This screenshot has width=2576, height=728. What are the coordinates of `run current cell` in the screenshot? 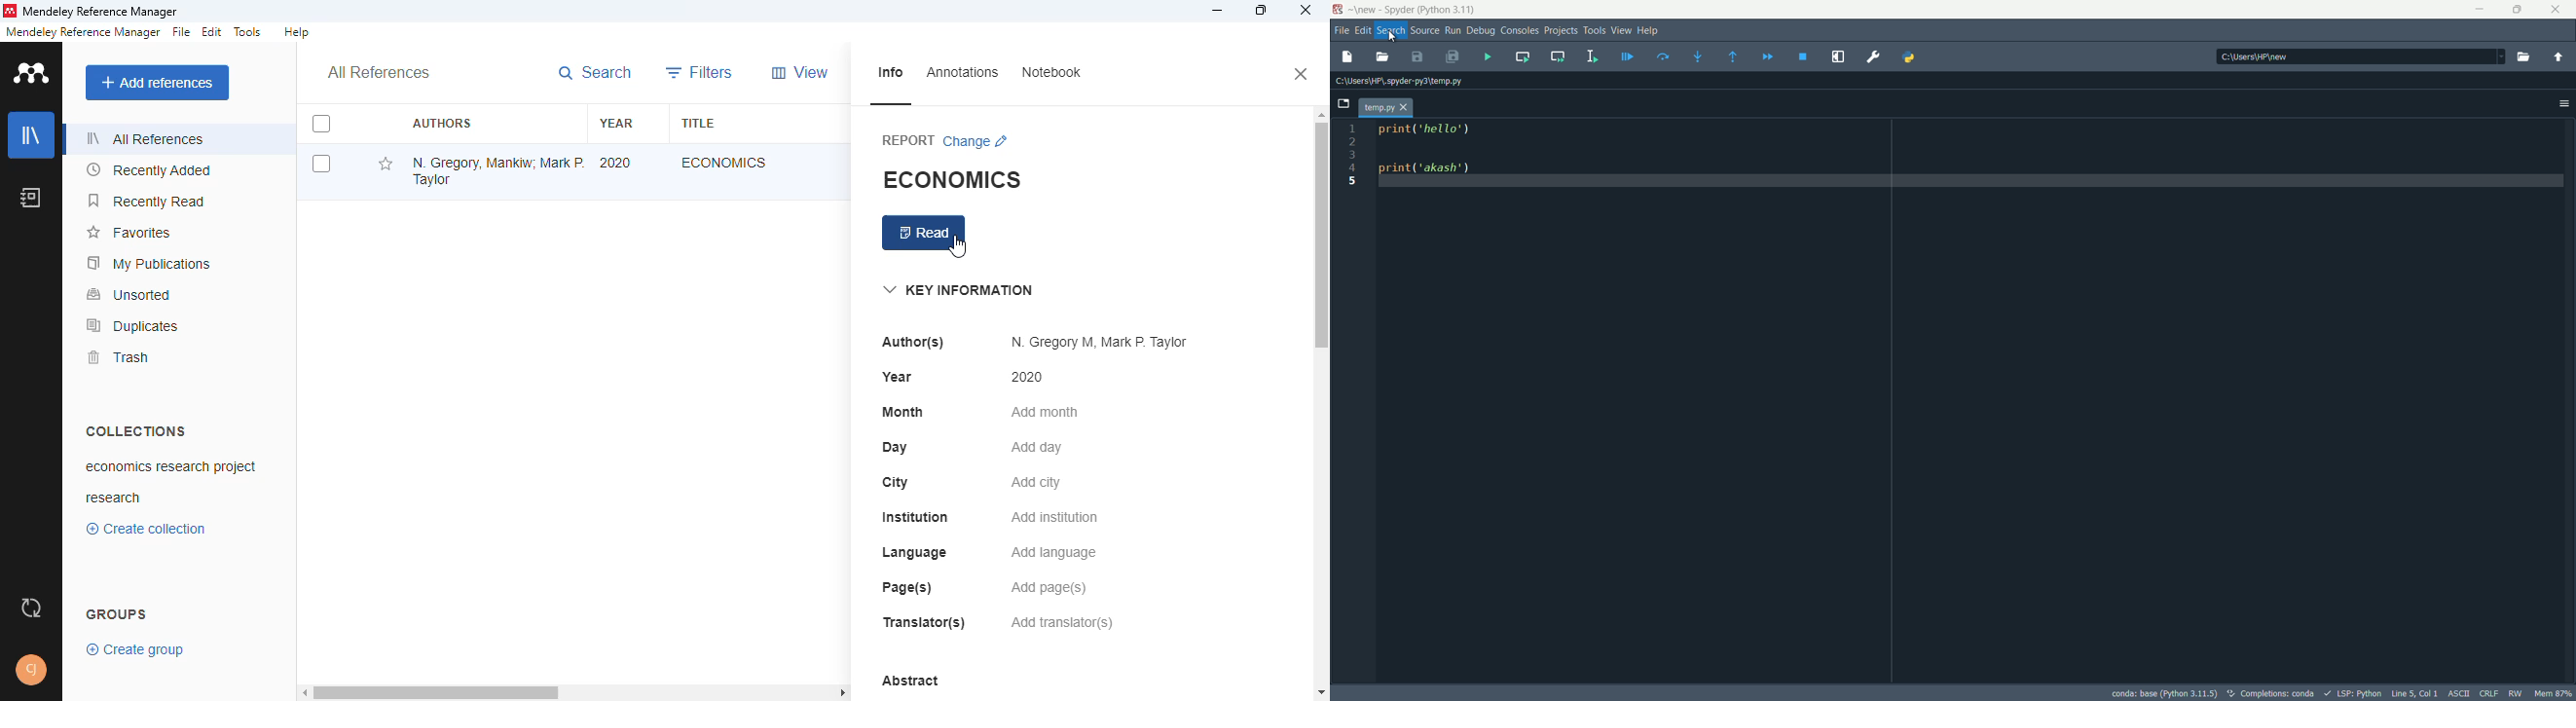 It's located at (1523, 57).